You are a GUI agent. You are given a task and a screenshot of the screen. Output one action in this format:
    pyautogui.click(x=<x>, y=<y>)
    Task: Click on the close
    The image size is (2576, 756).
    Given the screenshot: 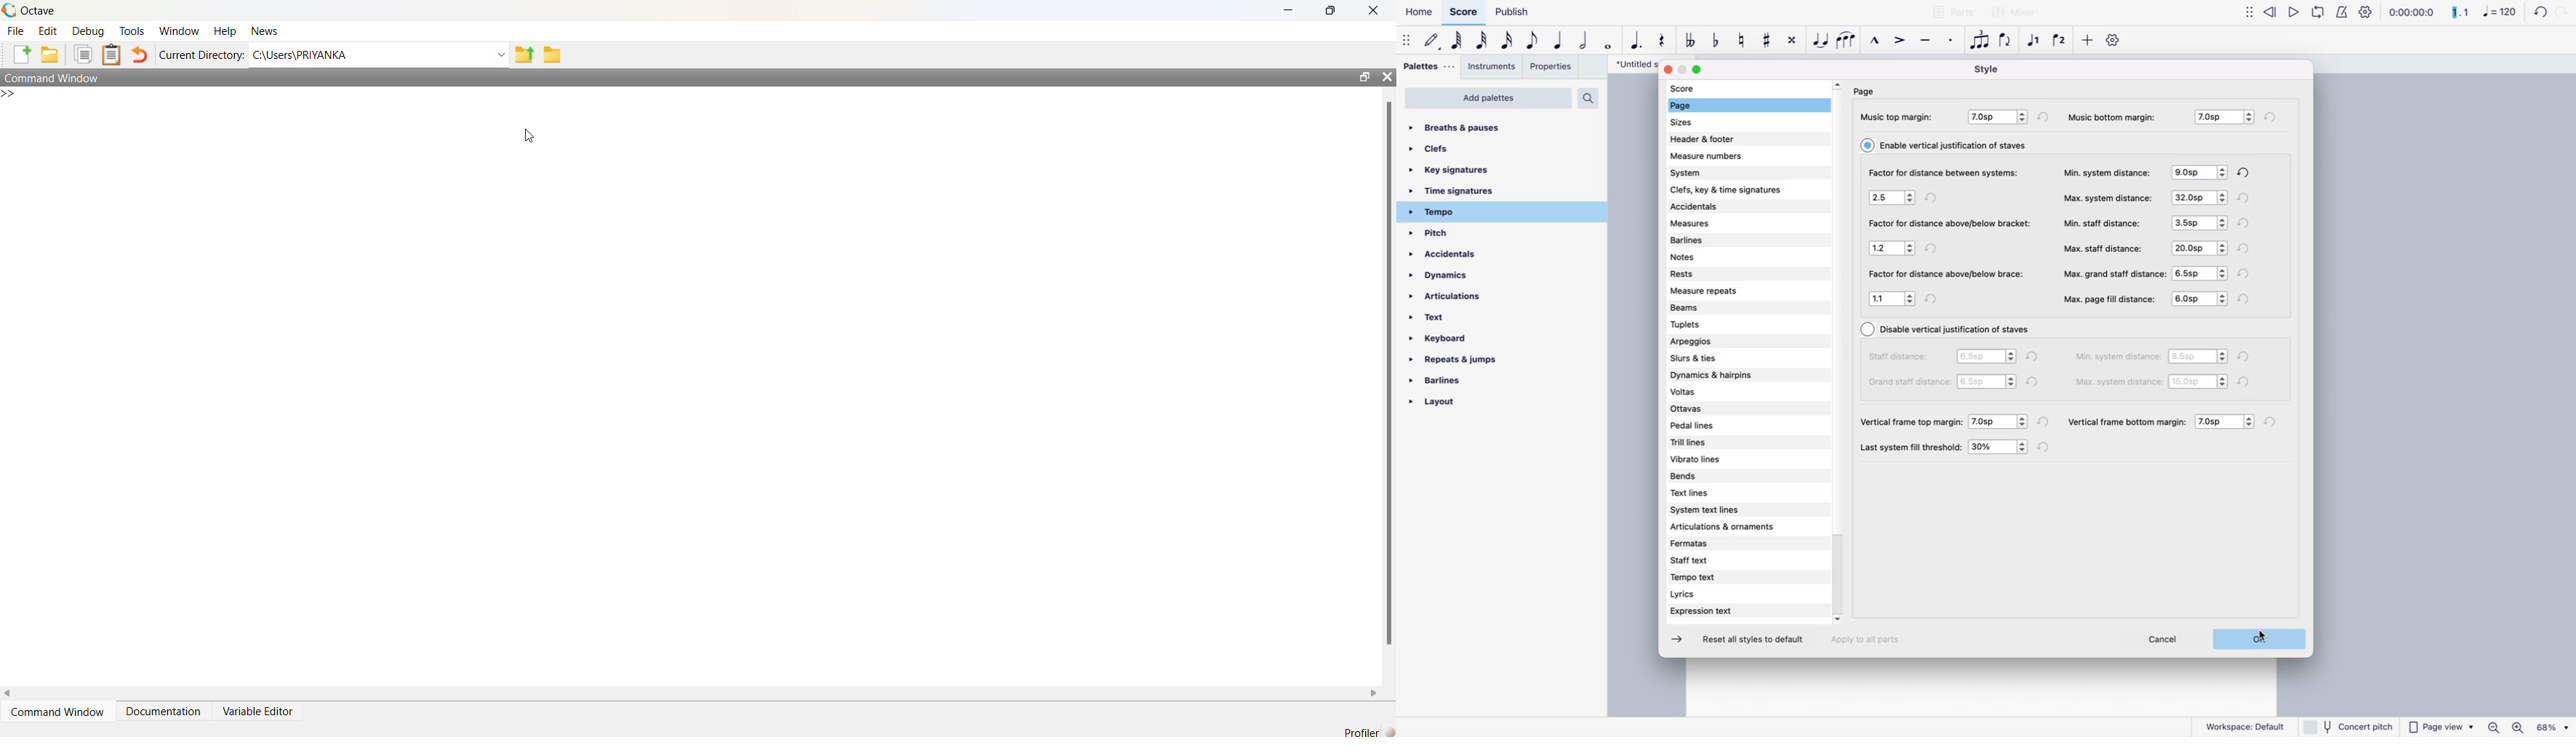 What is the action you would take?
    pyautogui.click(x=1667, y=70)
    